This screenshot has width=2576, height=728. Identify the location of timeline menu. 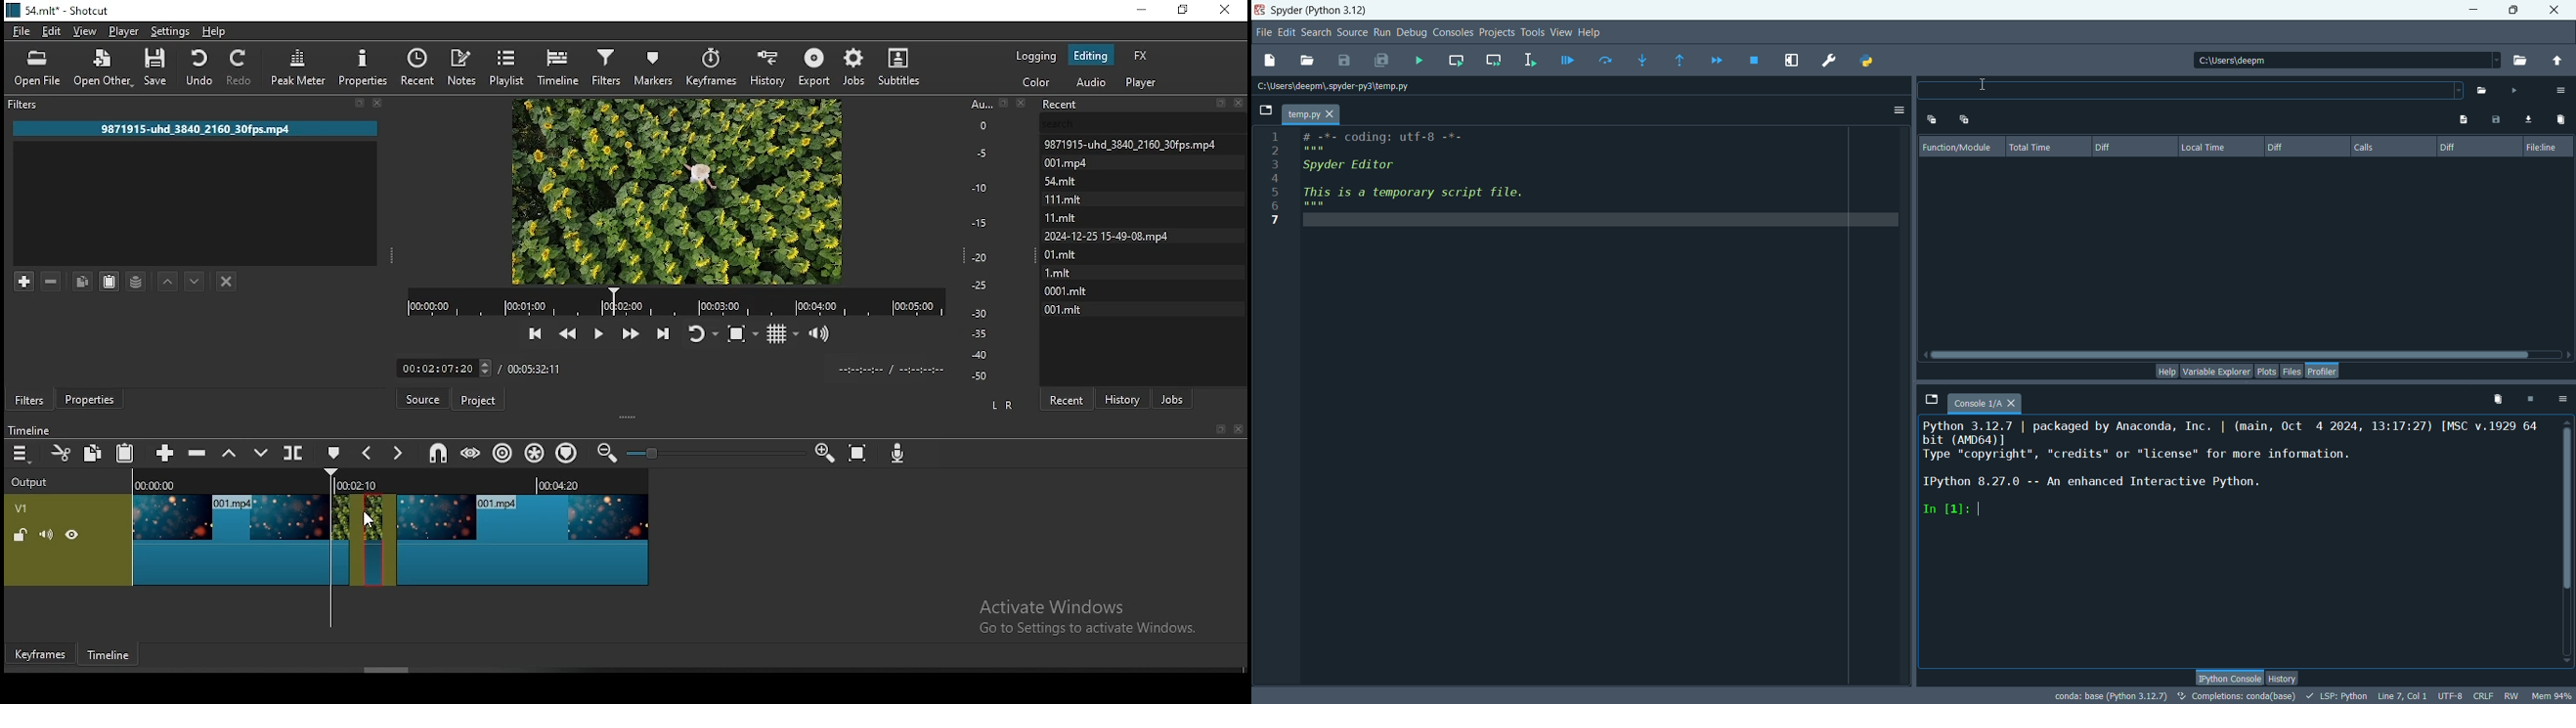
(22, 455).